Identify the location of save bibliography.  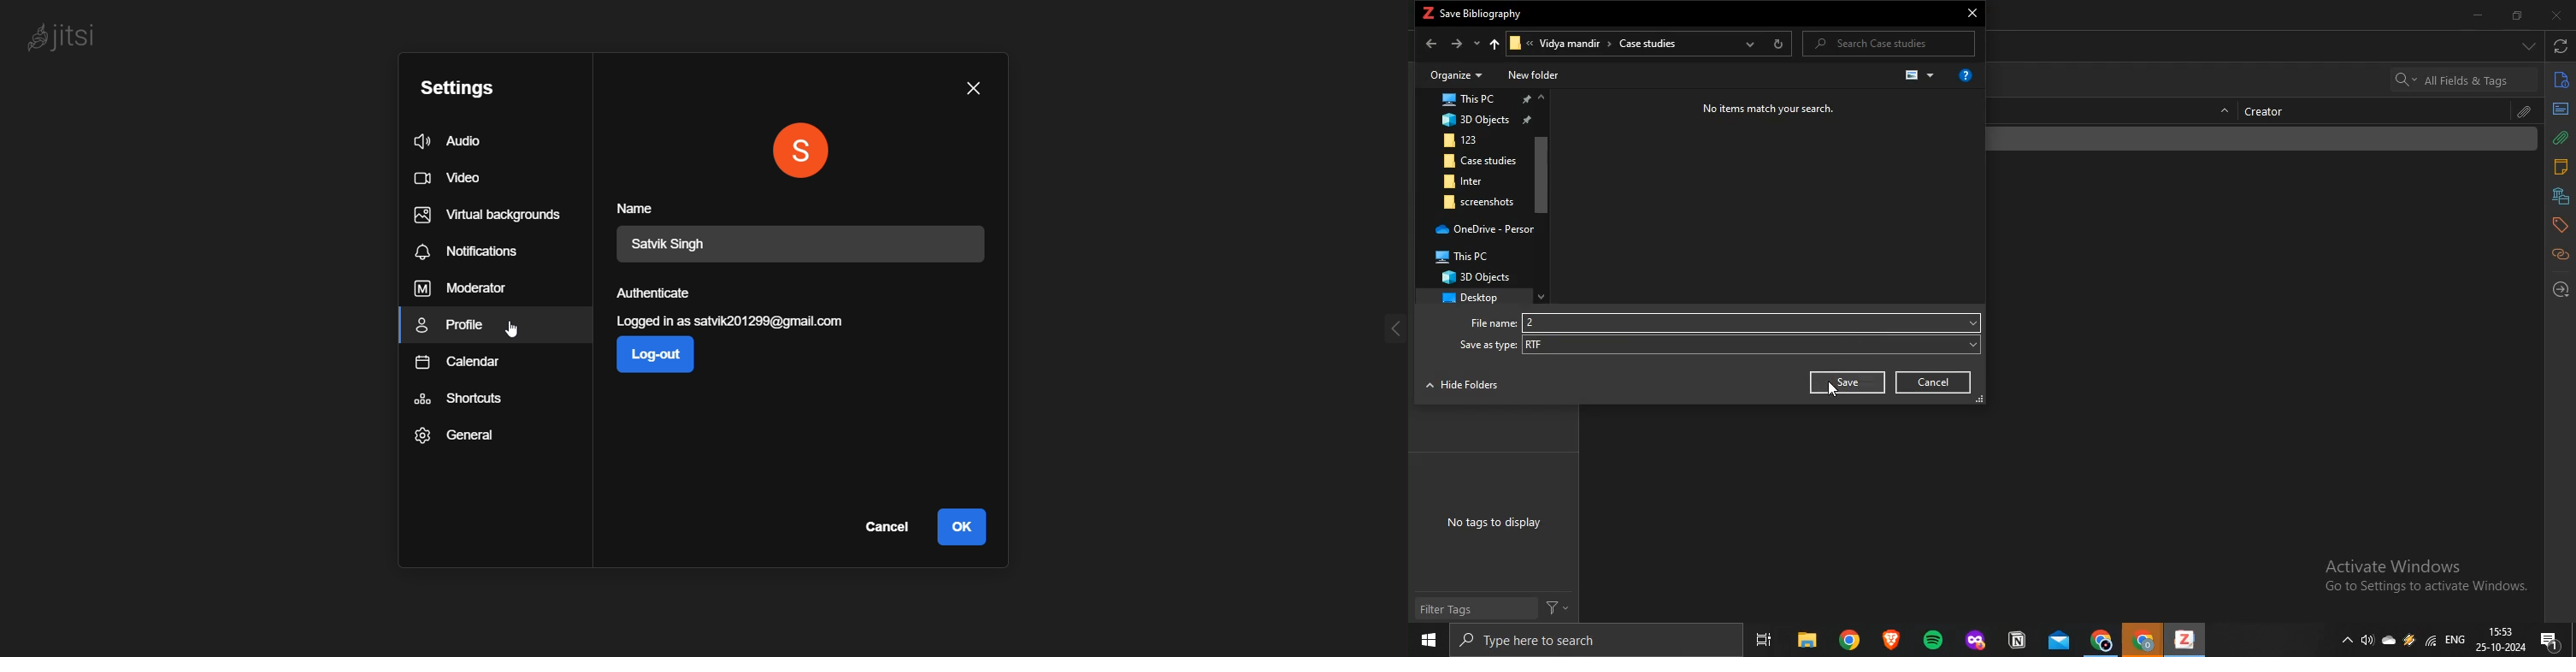
(1494, 15).